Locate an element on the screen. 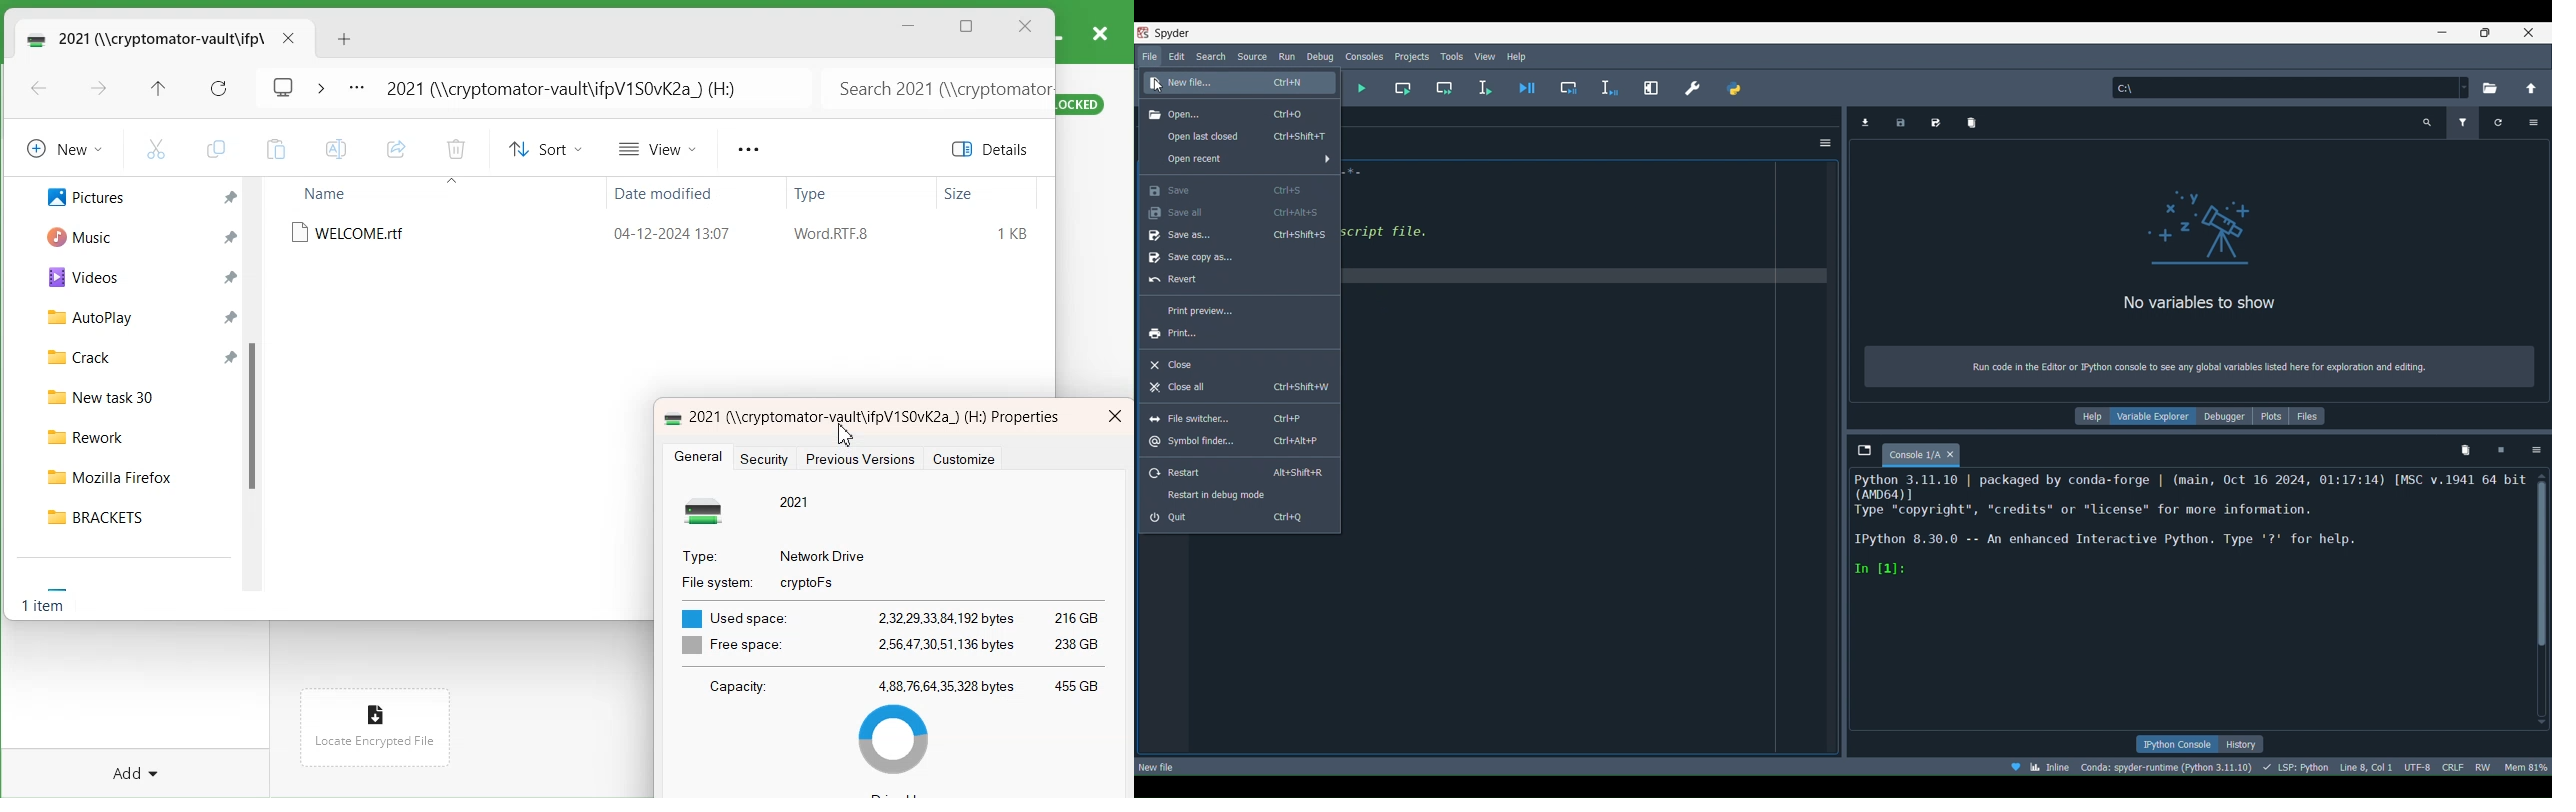 The width and height of the screenshot is (2576, 812).  is located at coordinates (2202, 415).